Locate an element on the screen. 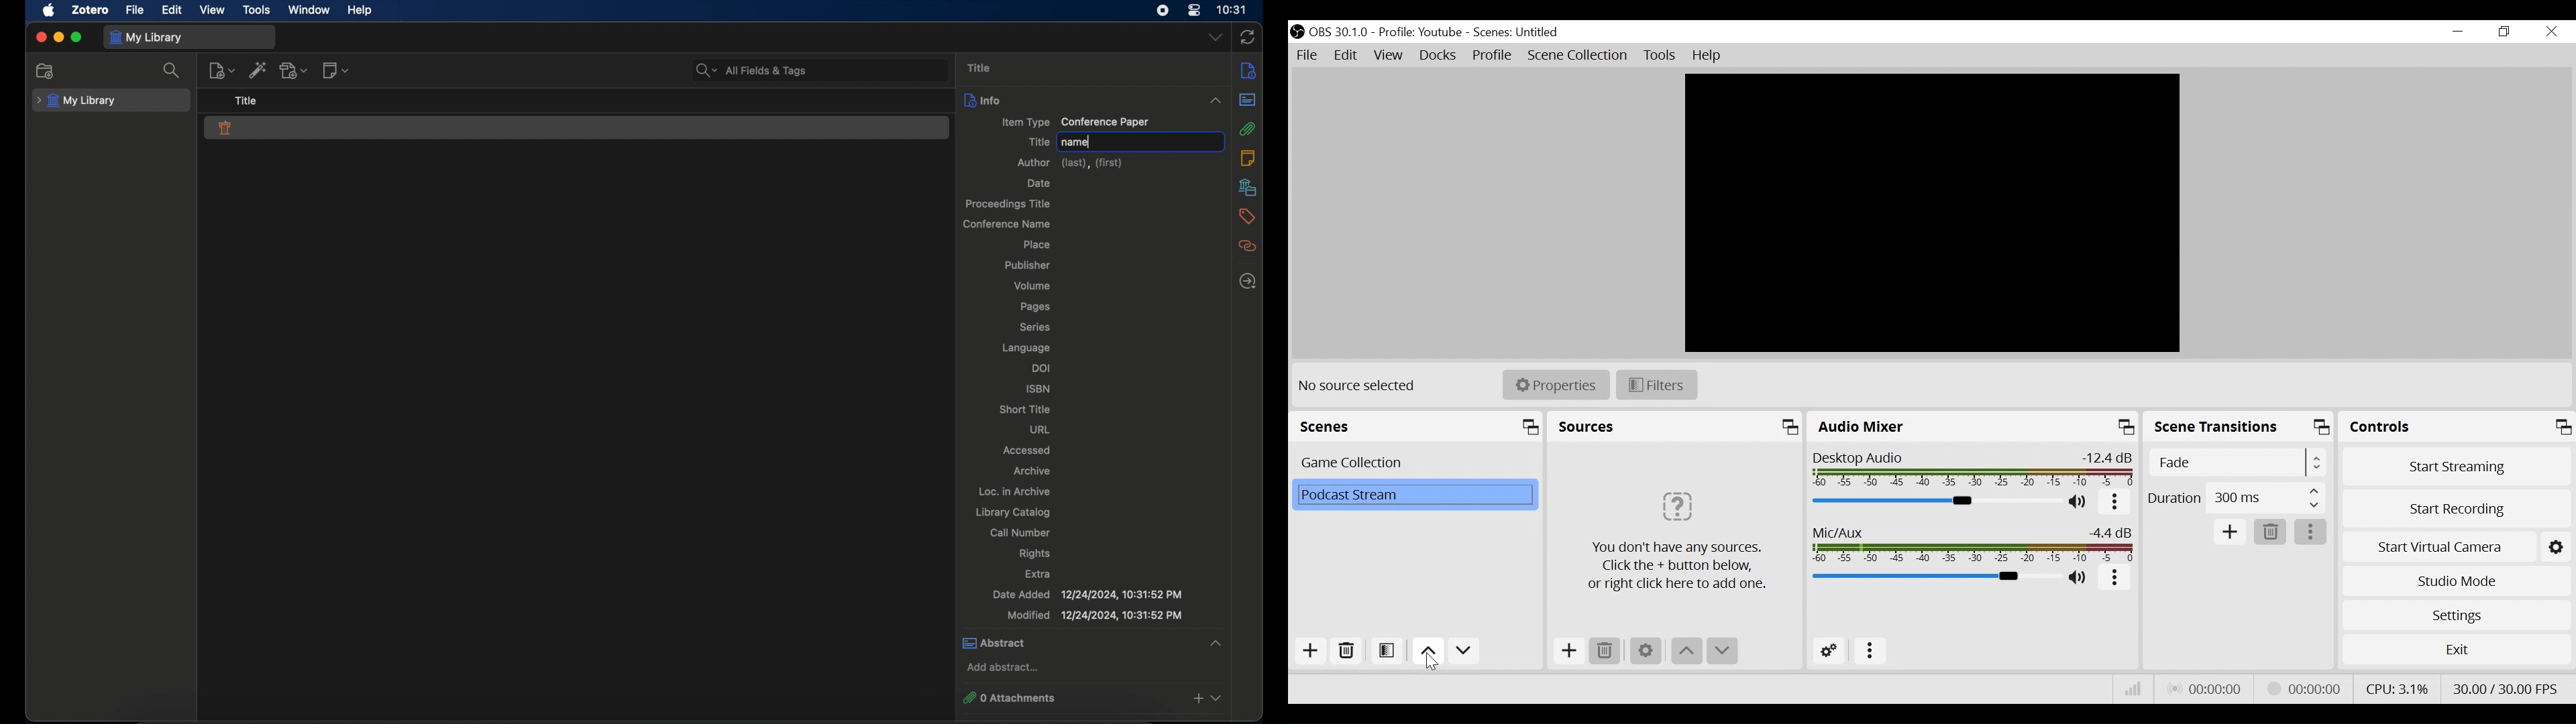 The width and height of the screenshot is (2576, 728). Settings is located at coordinates (1646, 651).